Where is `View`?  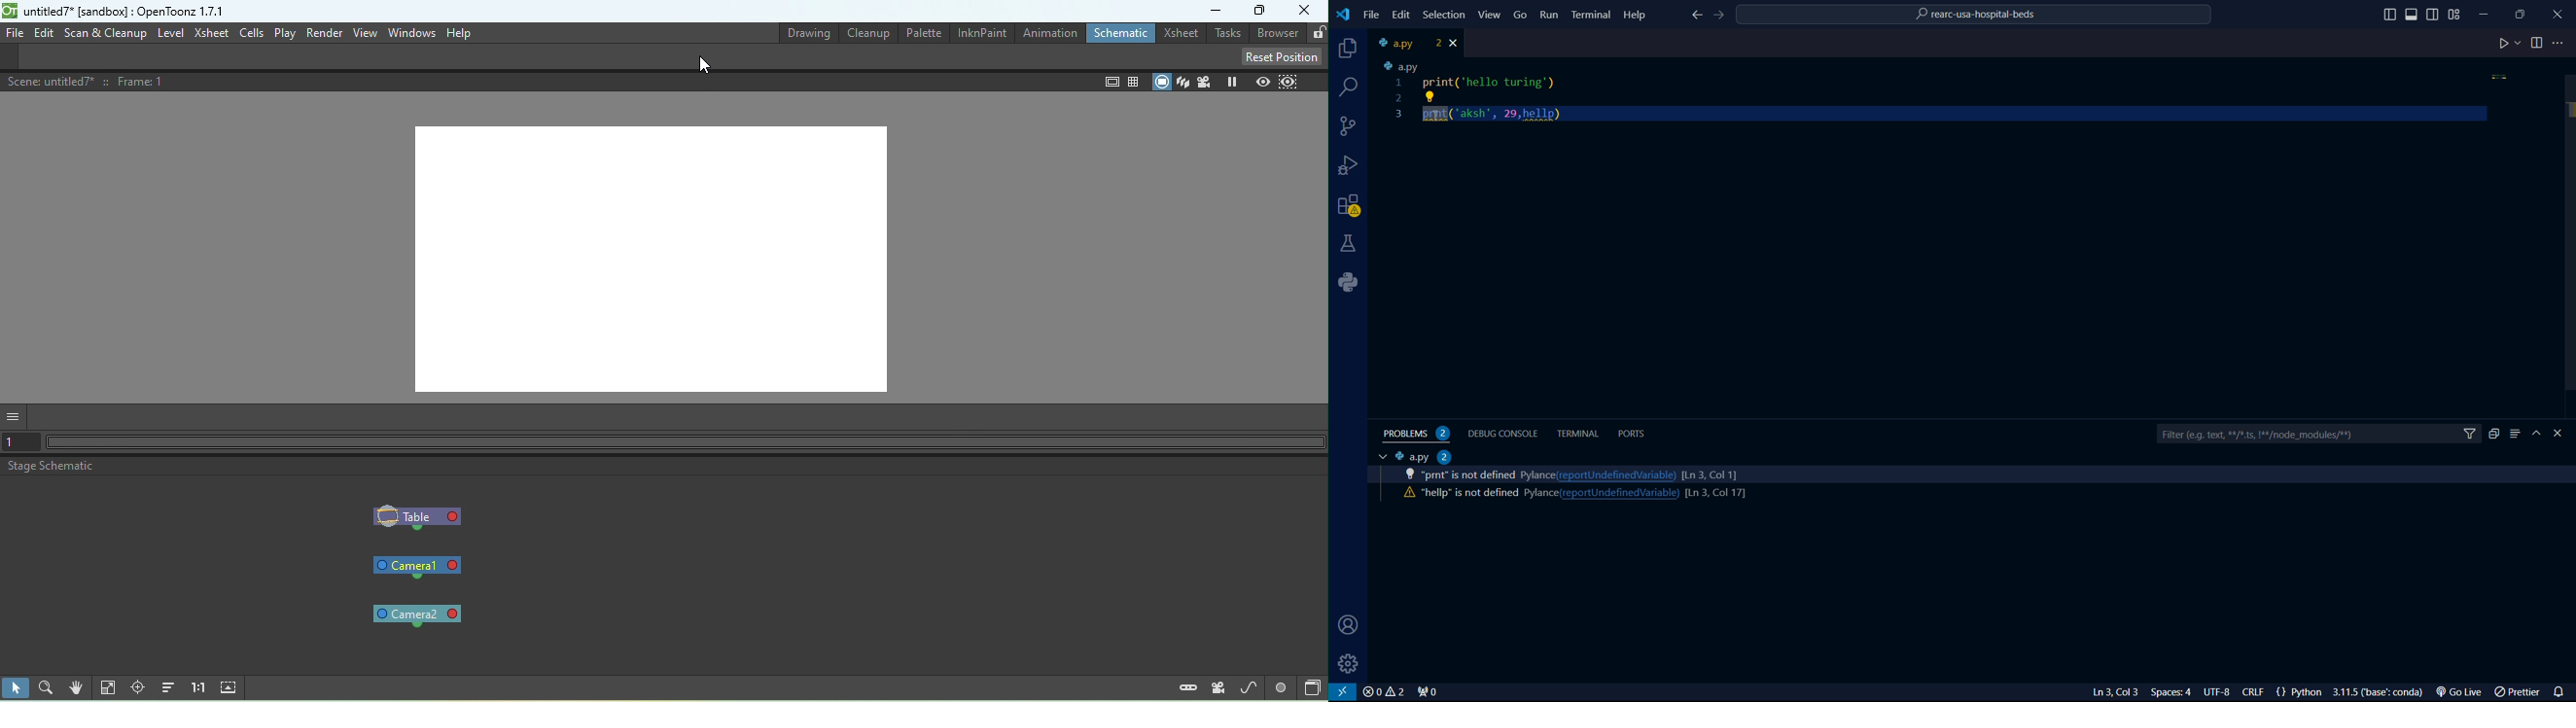
View is located at coordinates (1490, 14).